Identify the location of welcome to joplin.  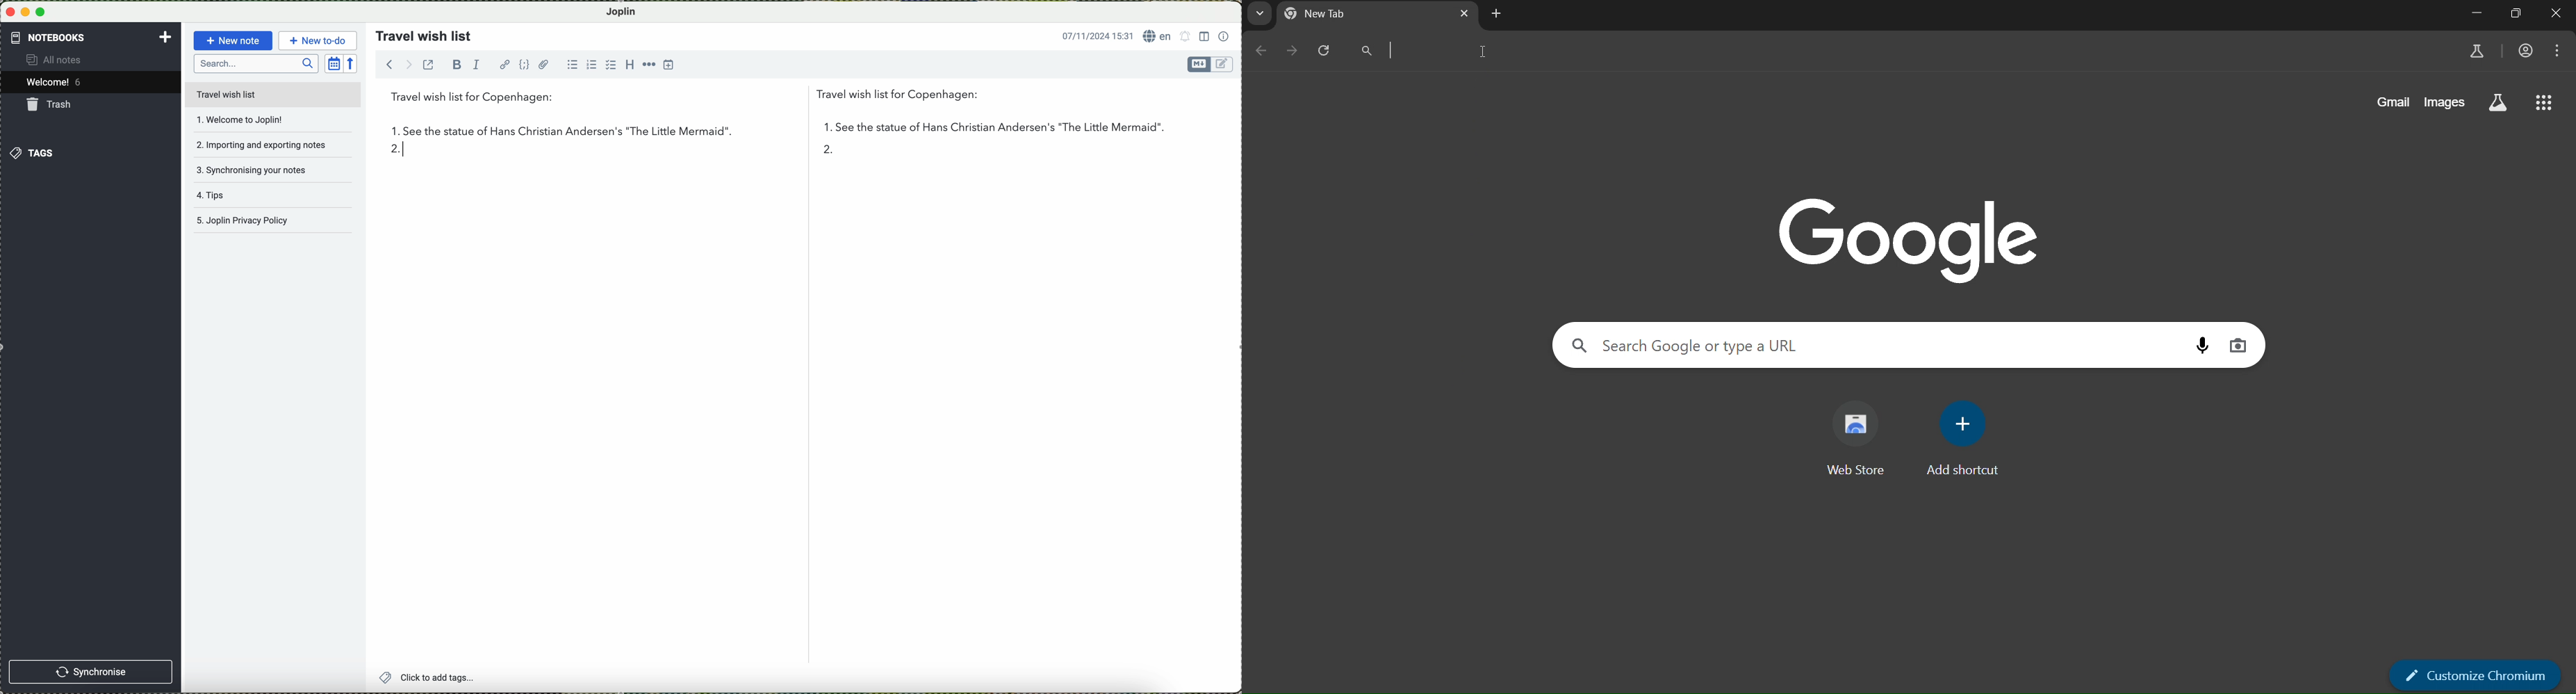
(258, 120).